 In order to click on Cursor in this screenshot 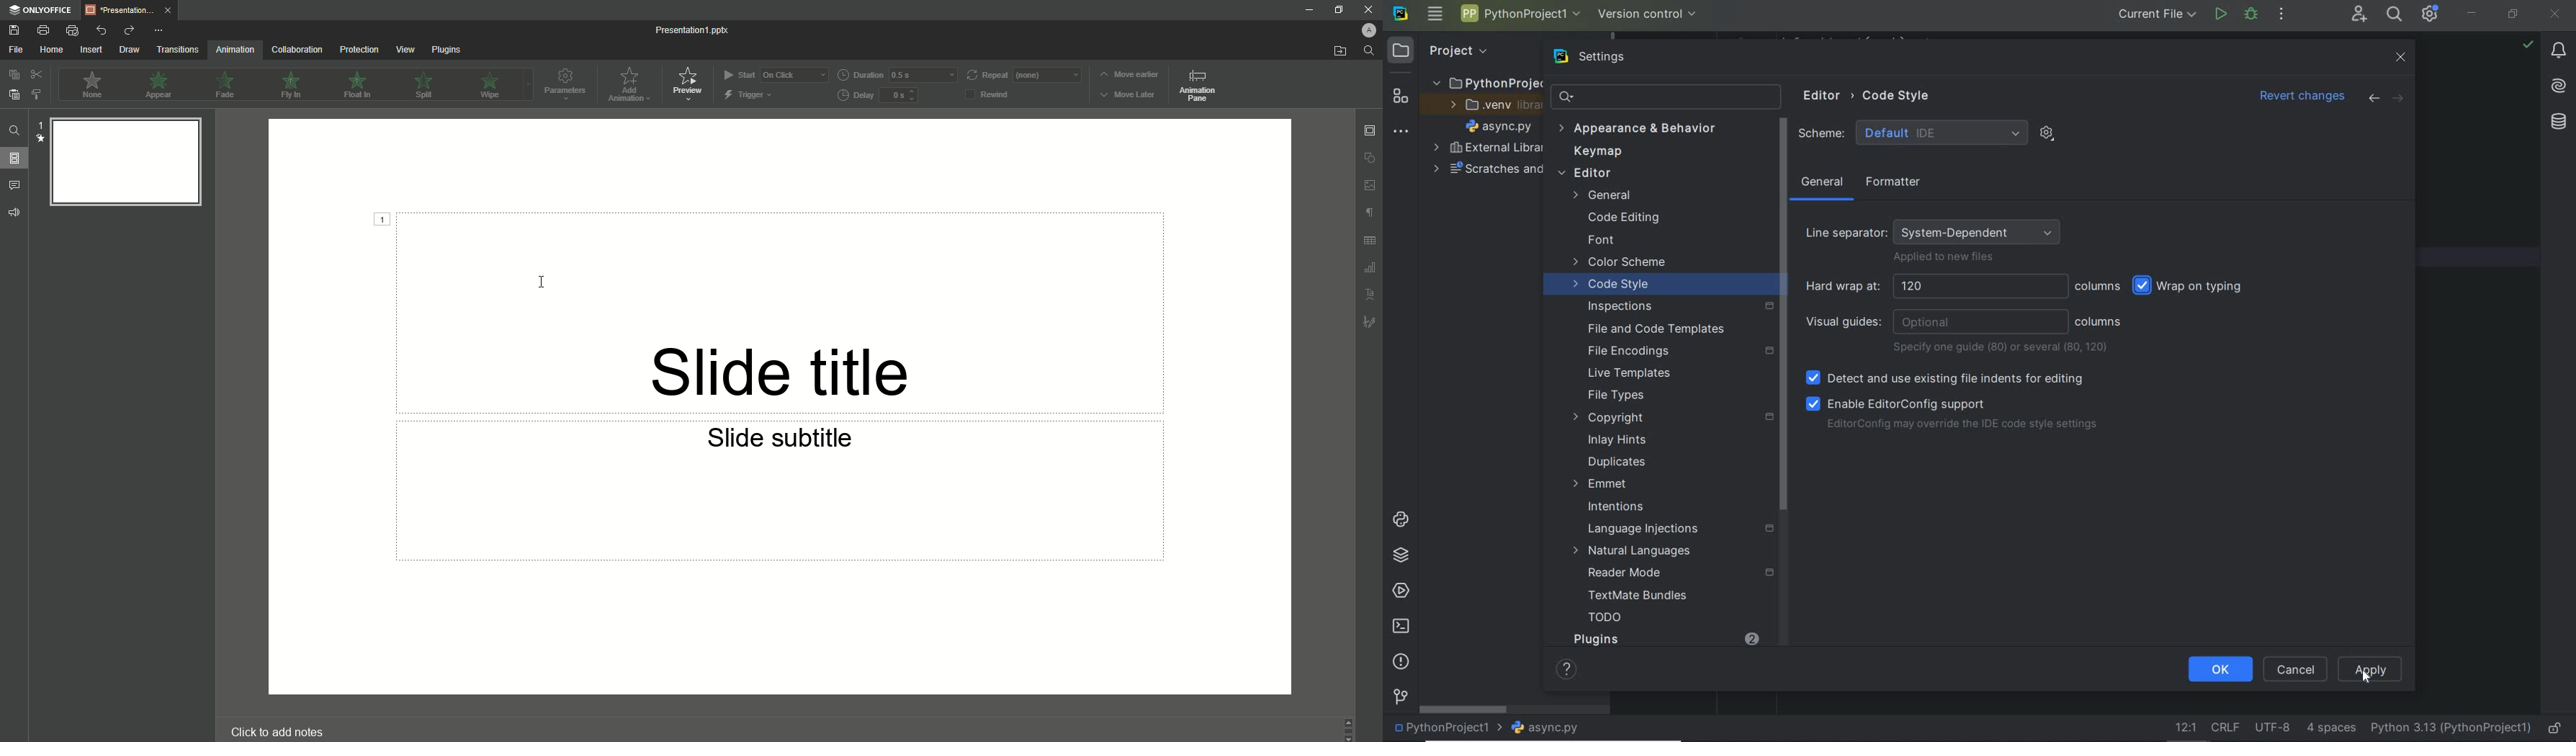, I will do `click(544, 279)`.